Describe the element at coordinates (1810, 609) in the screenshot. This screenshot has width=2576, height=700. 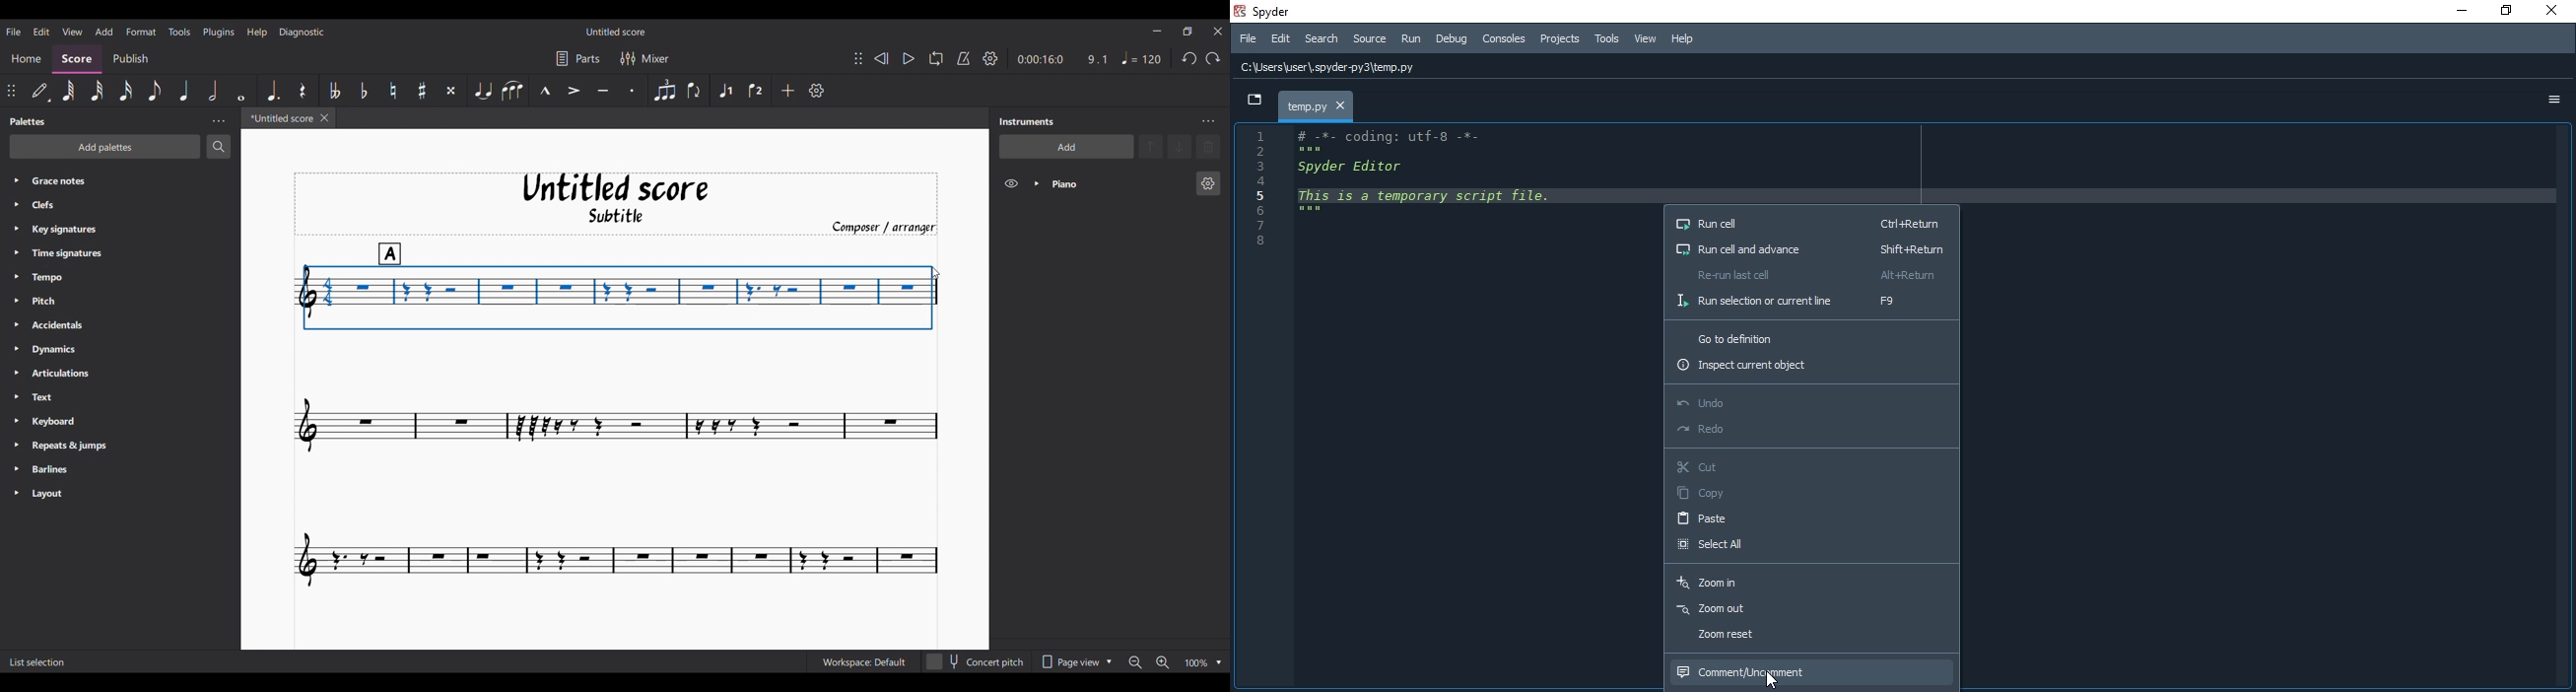
I see `Zoom out` at that location.